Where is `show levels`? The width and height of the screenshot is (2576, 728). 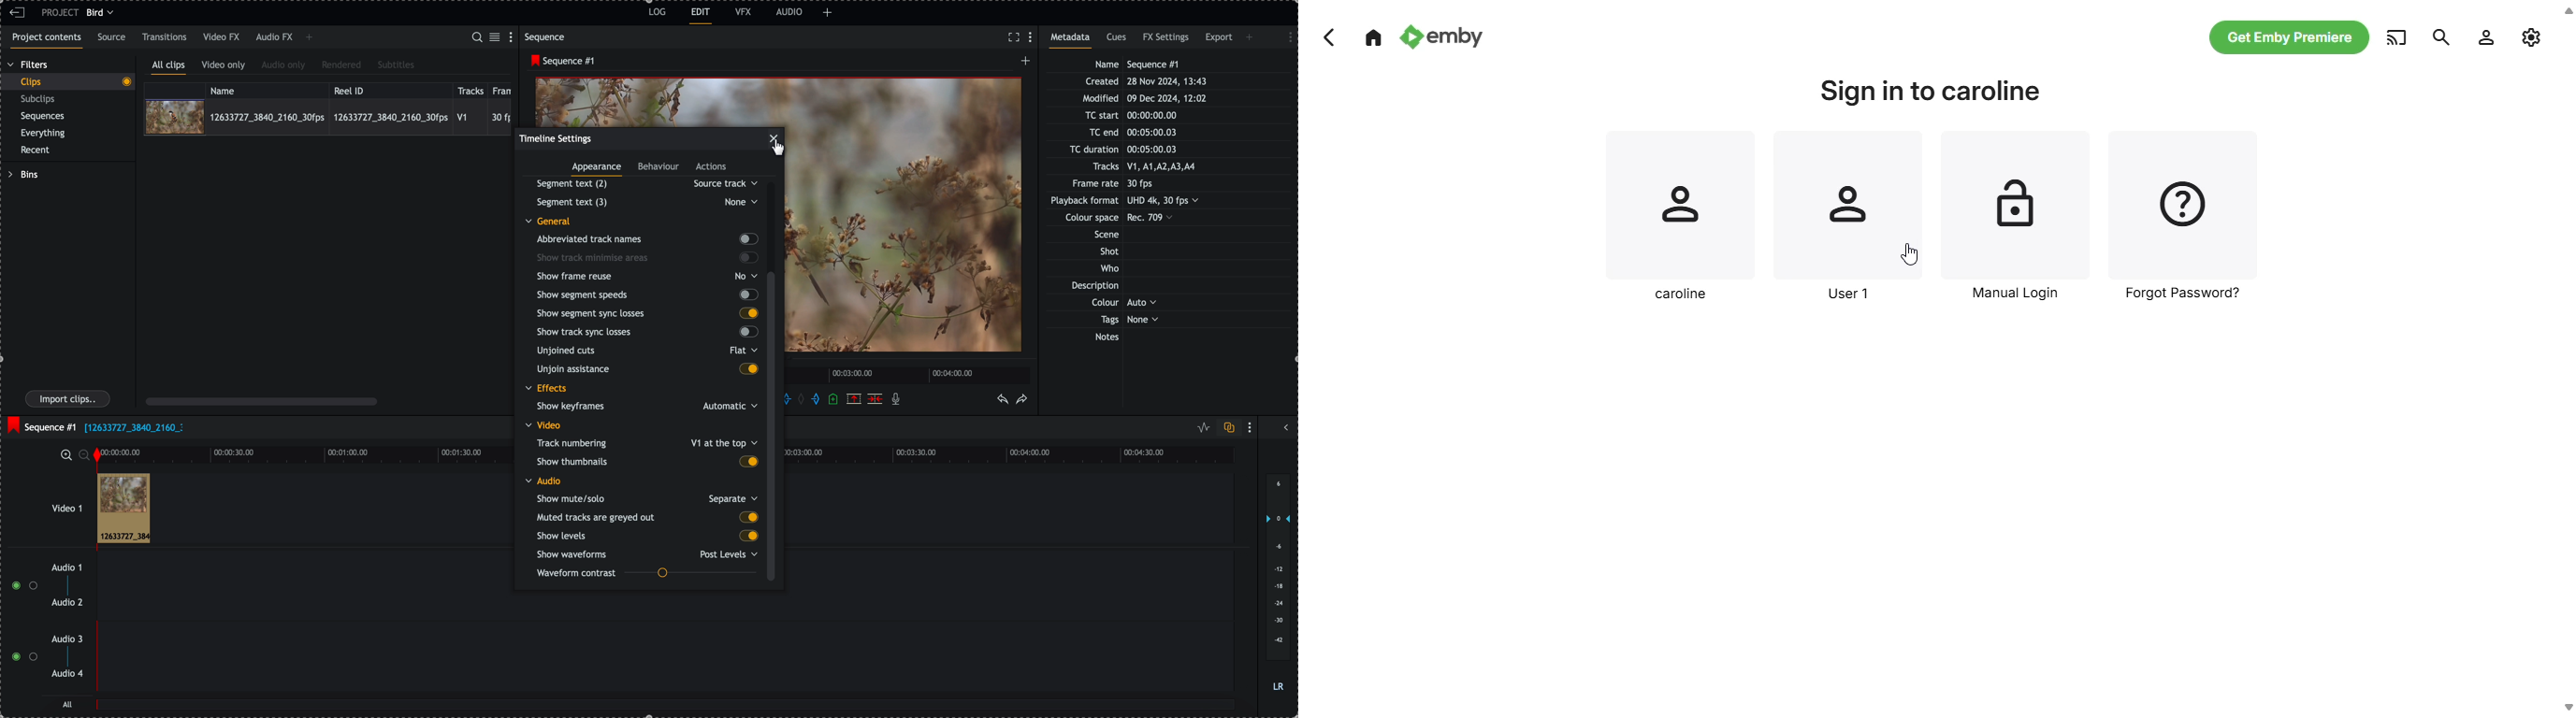 show levels is located at coordinates (646, 536).